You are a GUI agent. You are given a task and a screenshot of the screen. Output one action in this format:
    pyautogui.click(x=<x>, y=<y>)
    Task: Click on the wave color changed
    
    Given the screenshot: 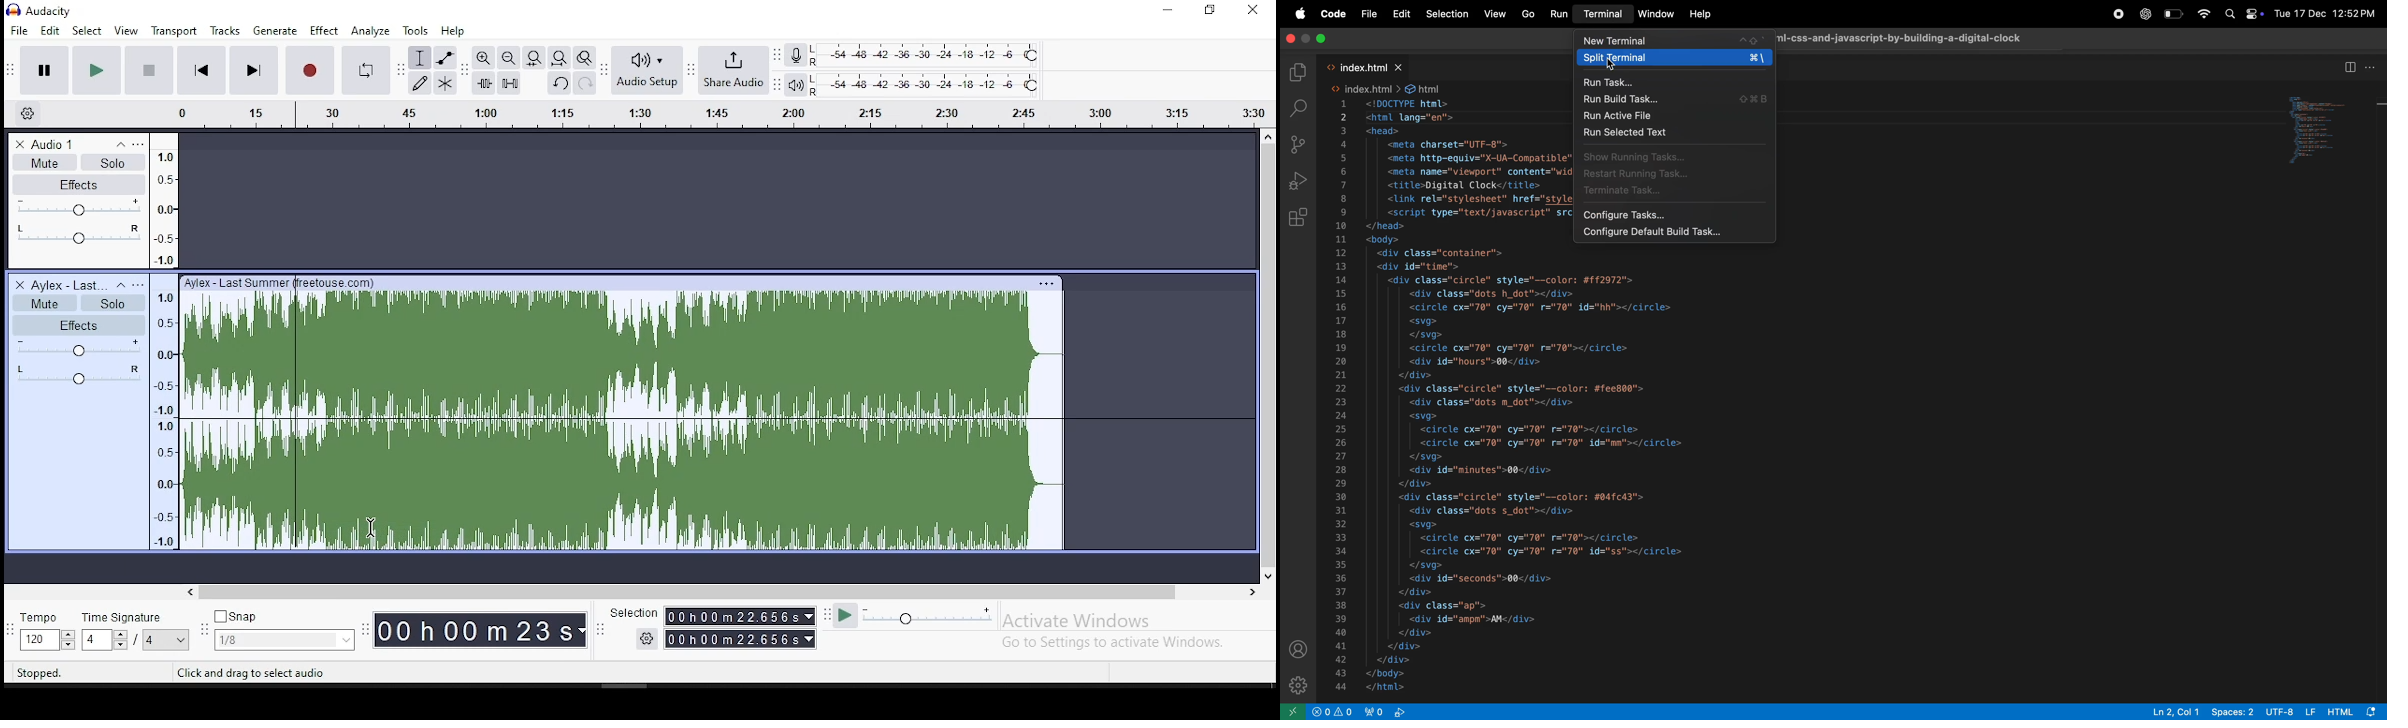 What is the action you would take?
    pyautogui.click(x=717, y=413)
    